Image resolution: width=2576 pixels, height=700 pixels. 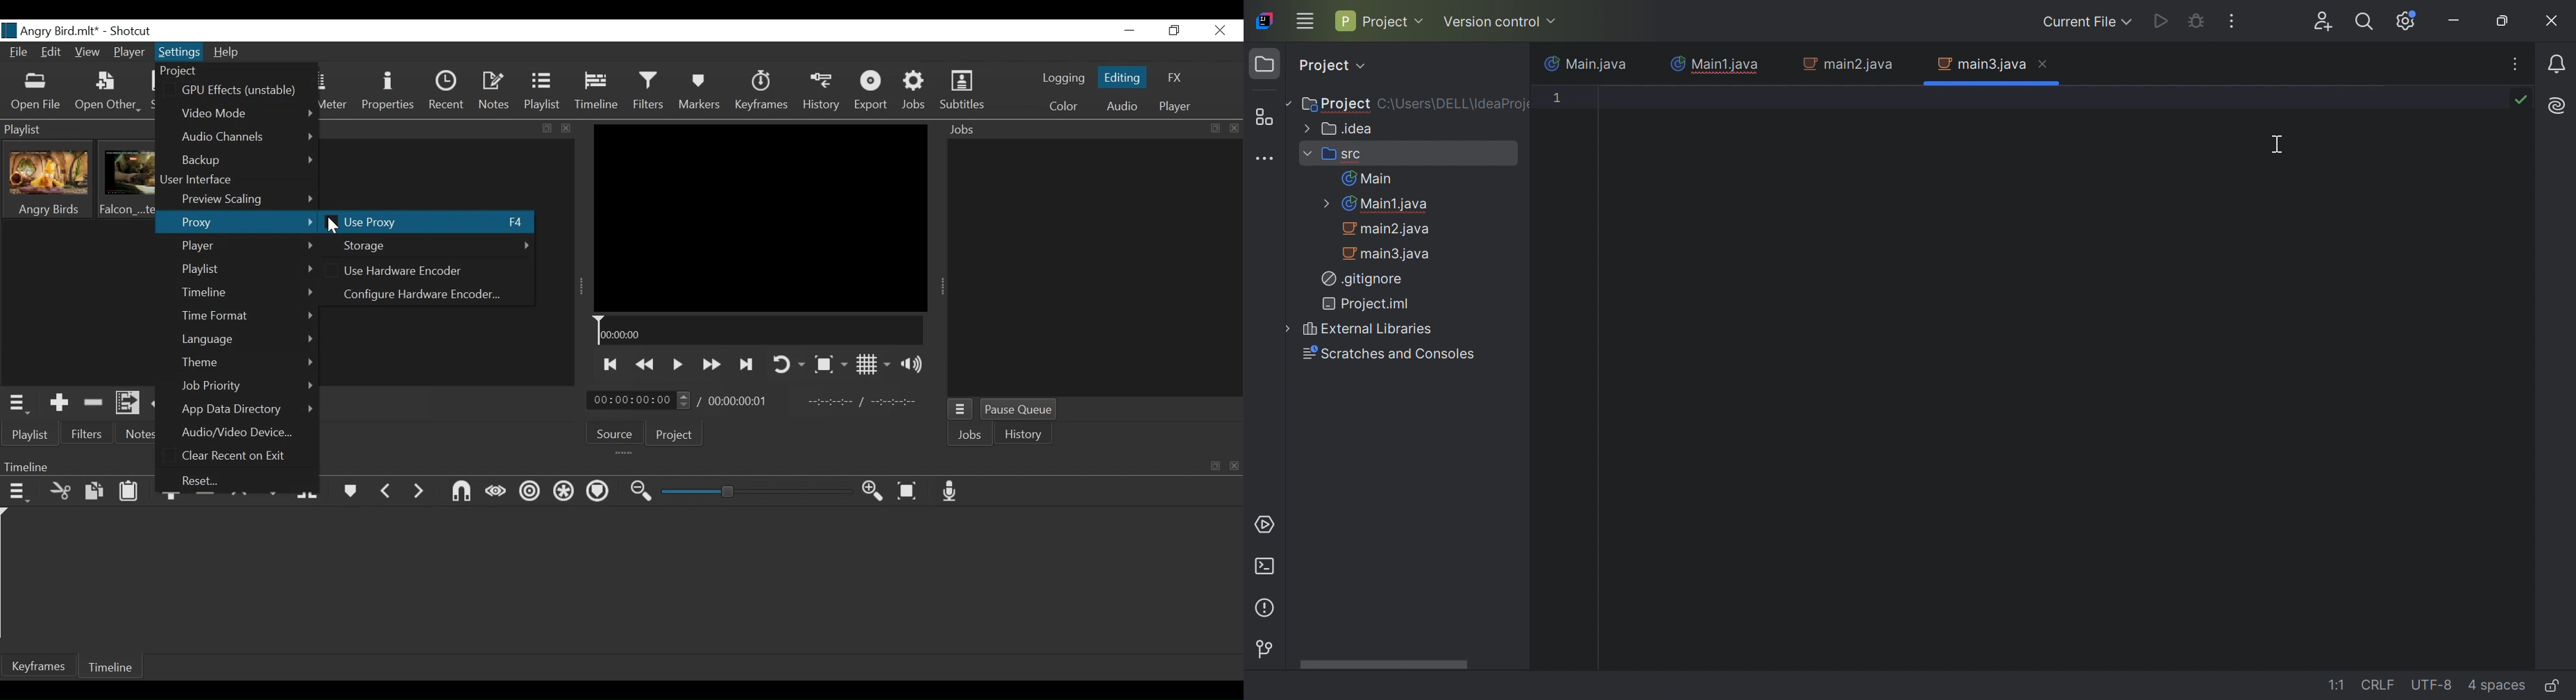 What do you see at coordinates (128, 53) in the screenshot?
I see `Player` at bounding box center [128, 53].